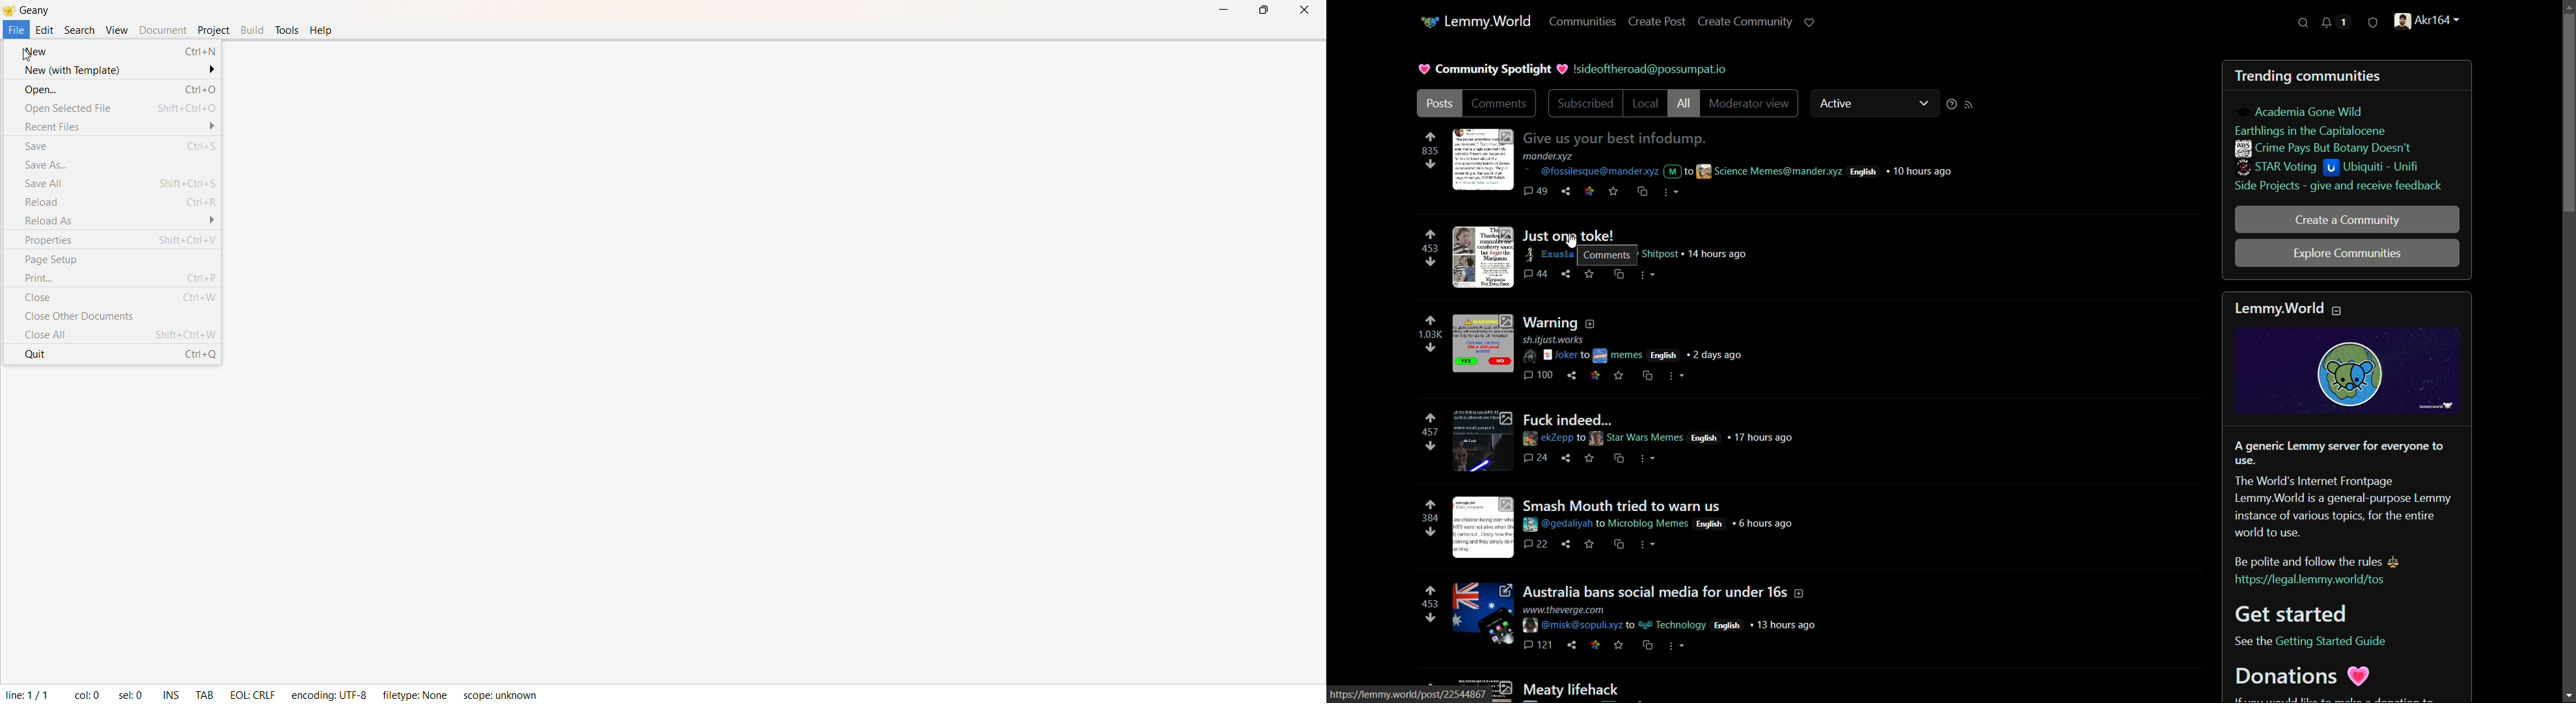 This screenshot has height=728, width=2576. I want to click on Microblog Memes, so click(1649, 525).